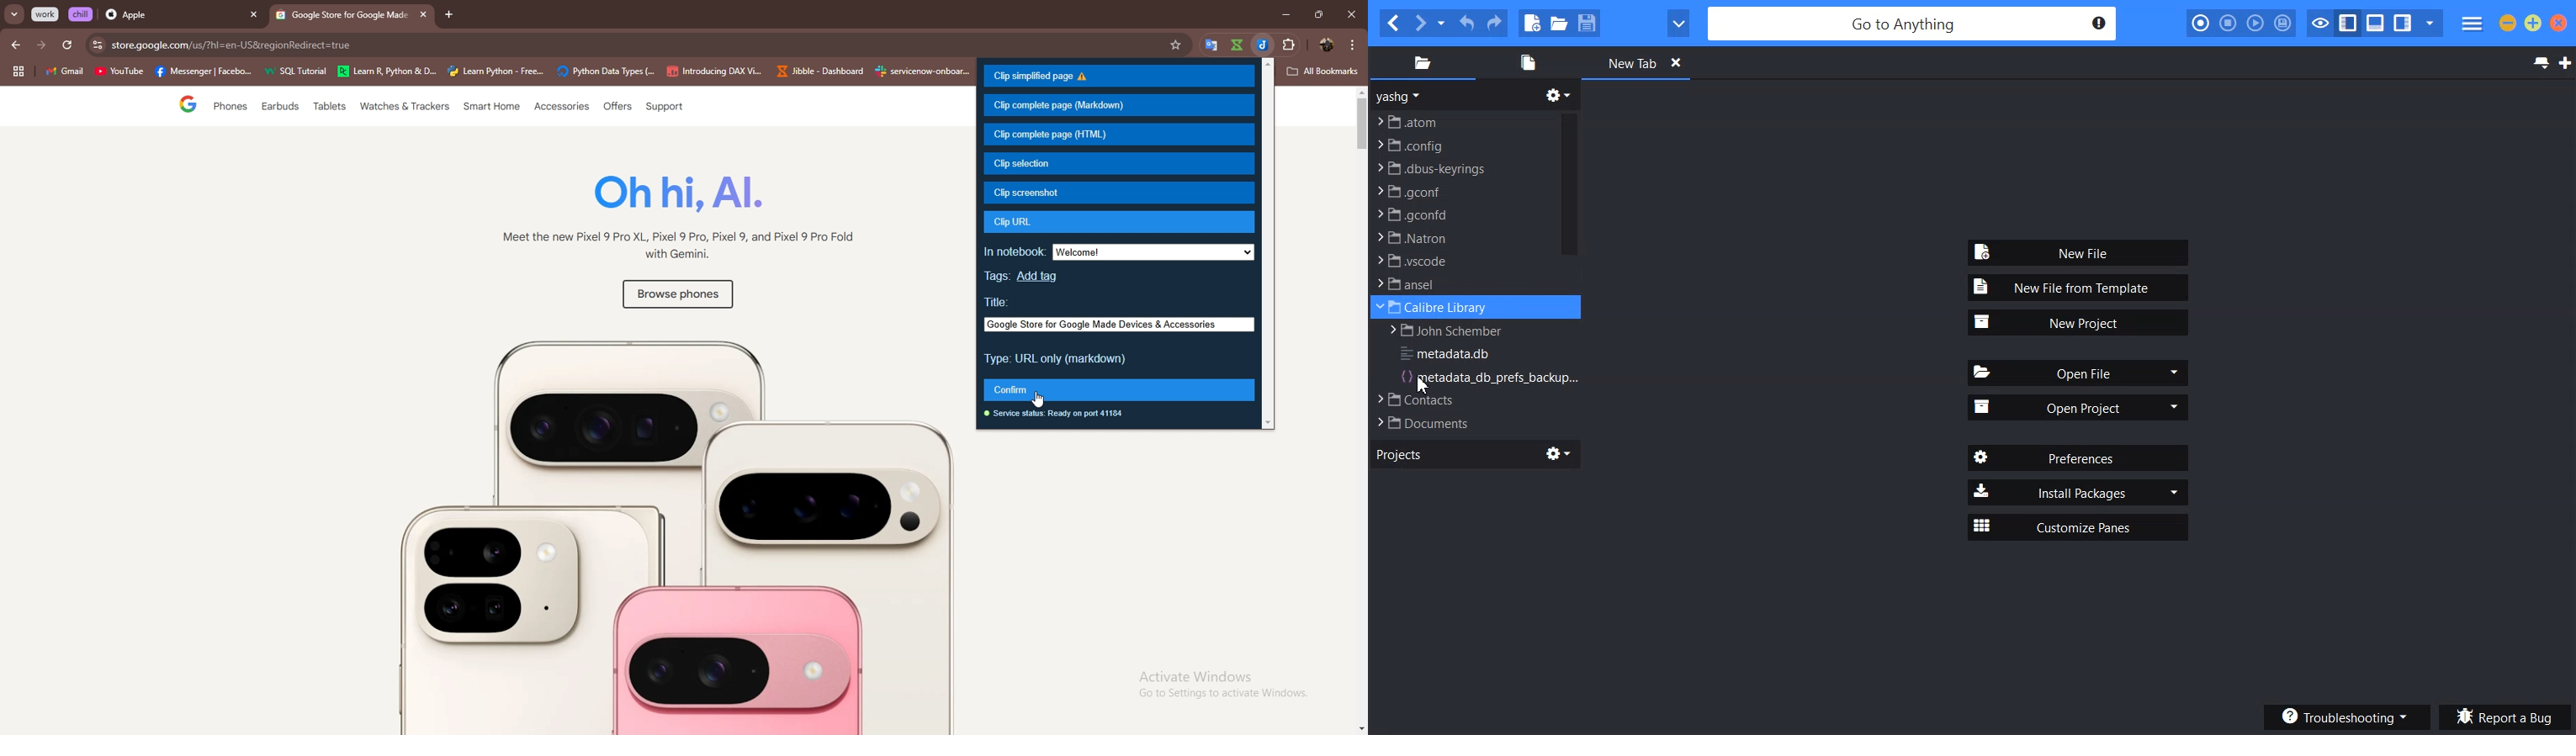  What do you see at coordinates (999, 276) in the screenshot?
I see `tags` at bounding box center [999, 276].